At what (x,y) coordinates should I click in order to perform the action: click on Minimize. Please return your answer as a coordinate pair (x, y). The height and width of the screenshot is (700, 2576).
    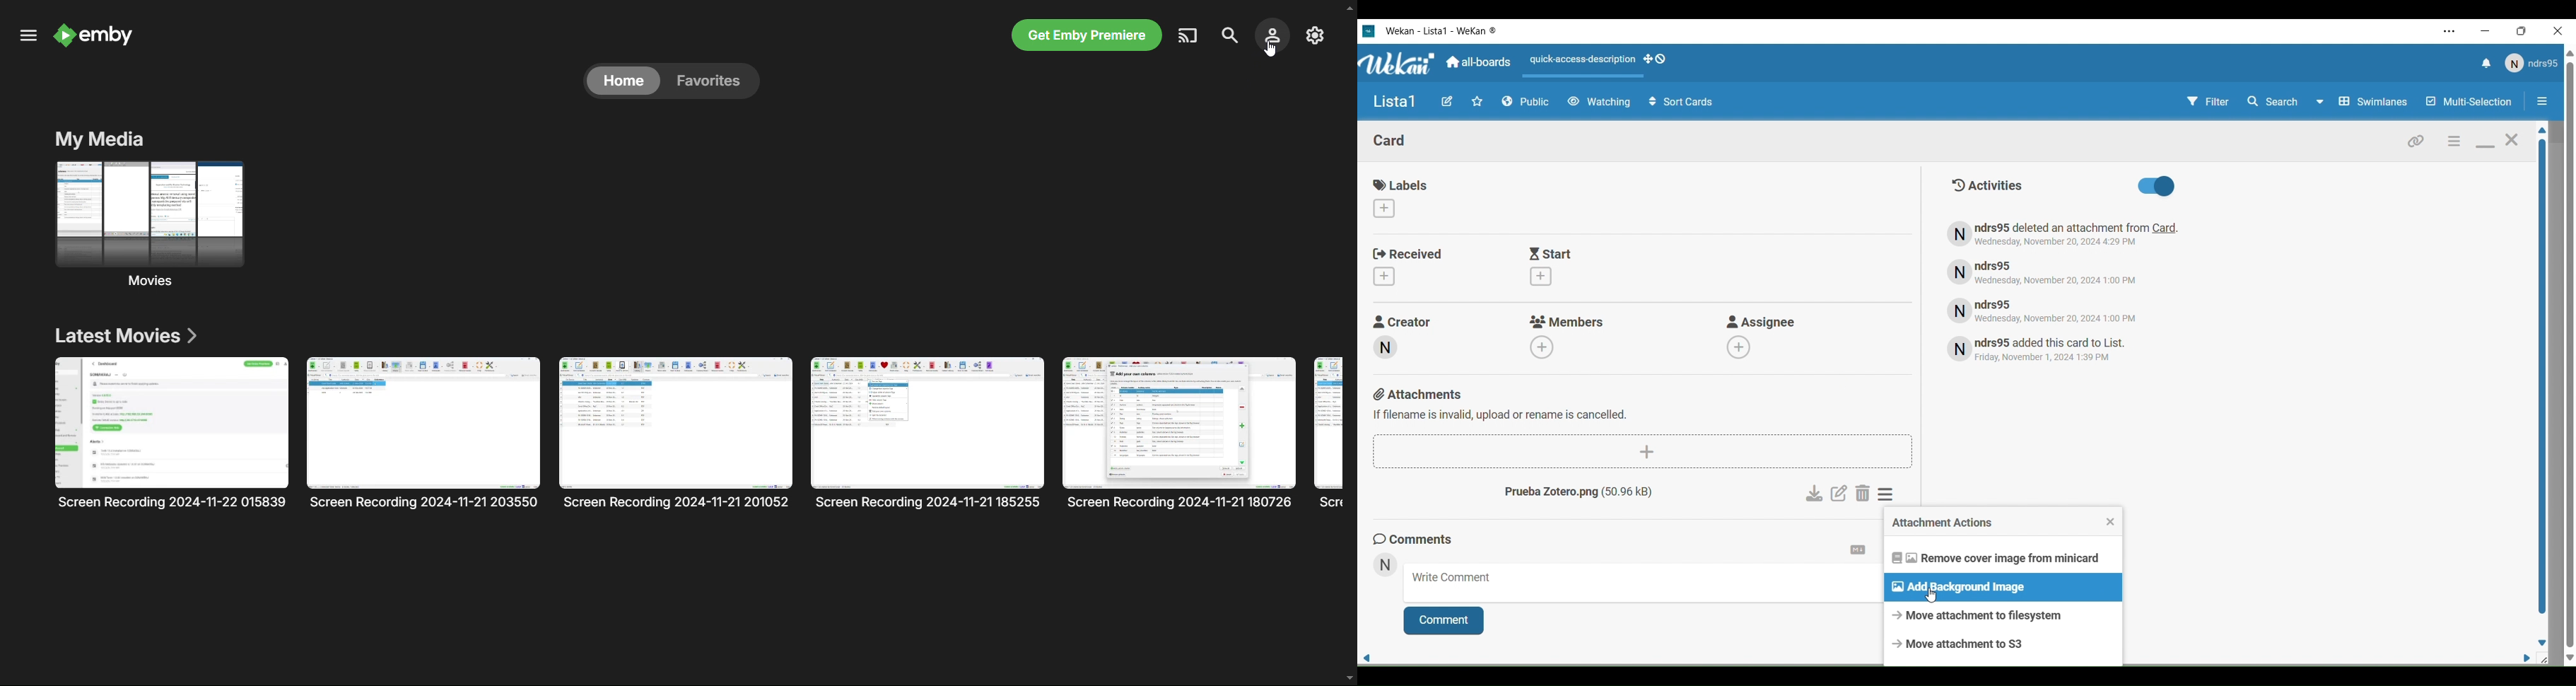
    Looking at the image, I should click on (2487, 31).